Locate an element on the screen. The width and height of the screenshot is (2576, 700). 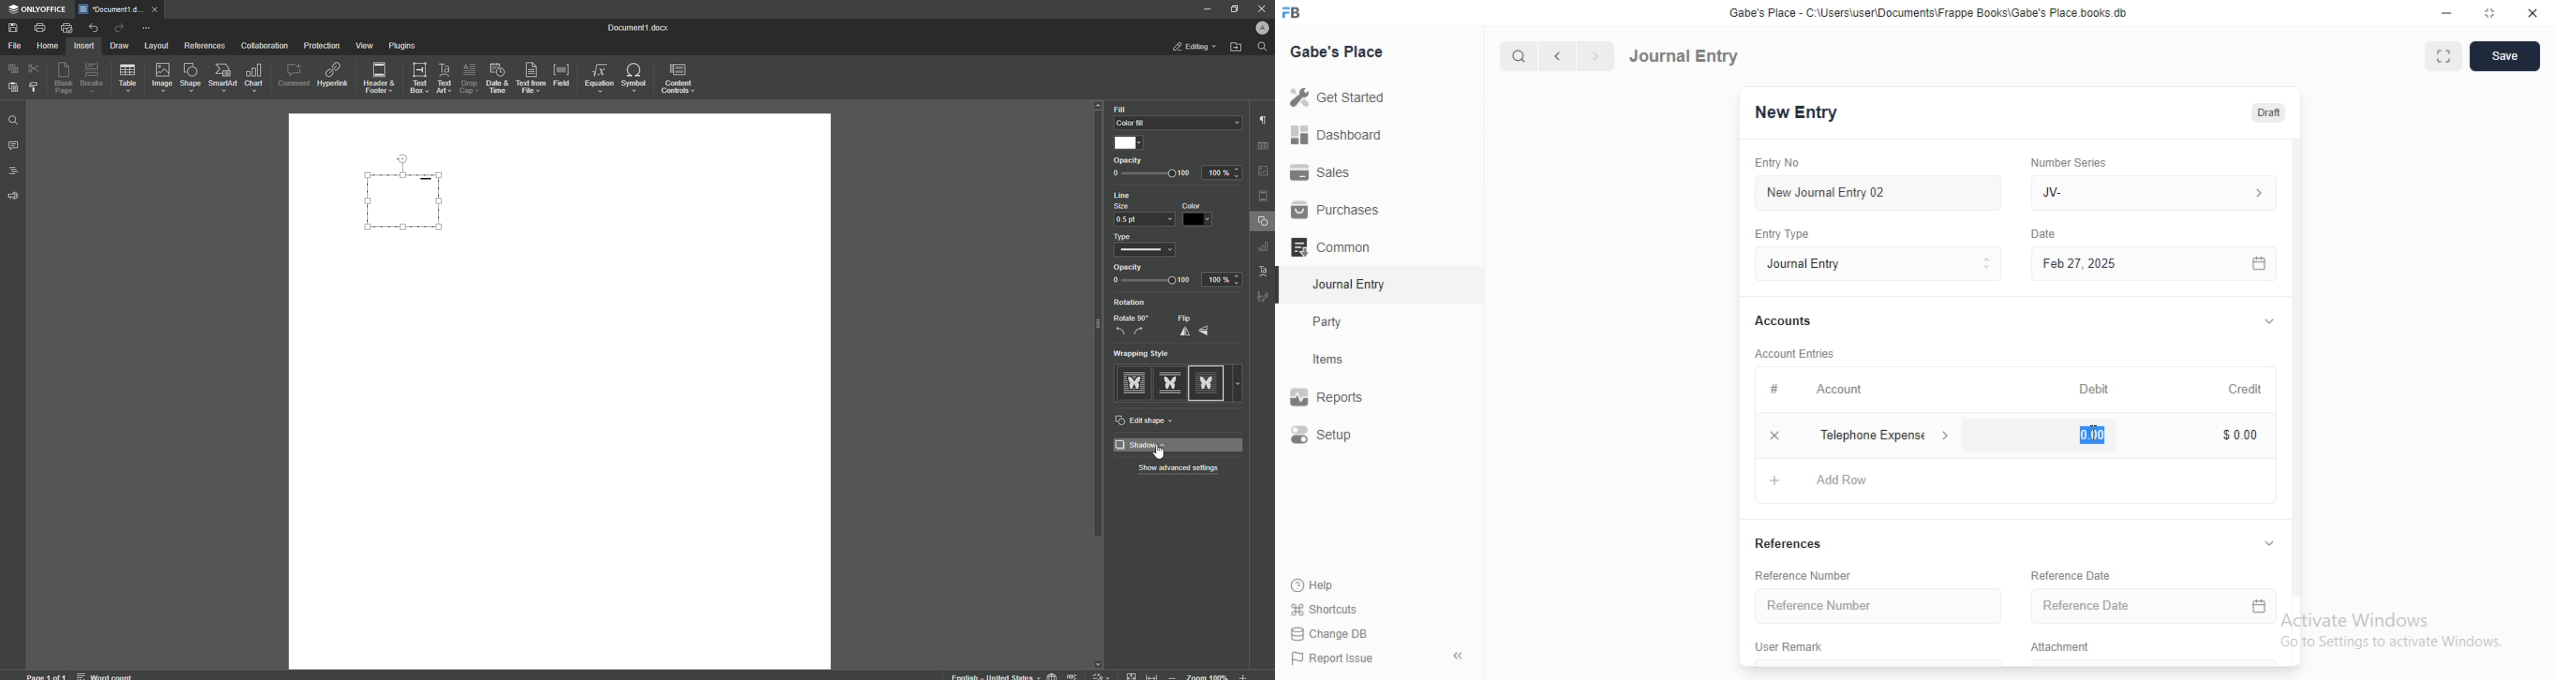
Full screen is located at coordinates (2491, 13).